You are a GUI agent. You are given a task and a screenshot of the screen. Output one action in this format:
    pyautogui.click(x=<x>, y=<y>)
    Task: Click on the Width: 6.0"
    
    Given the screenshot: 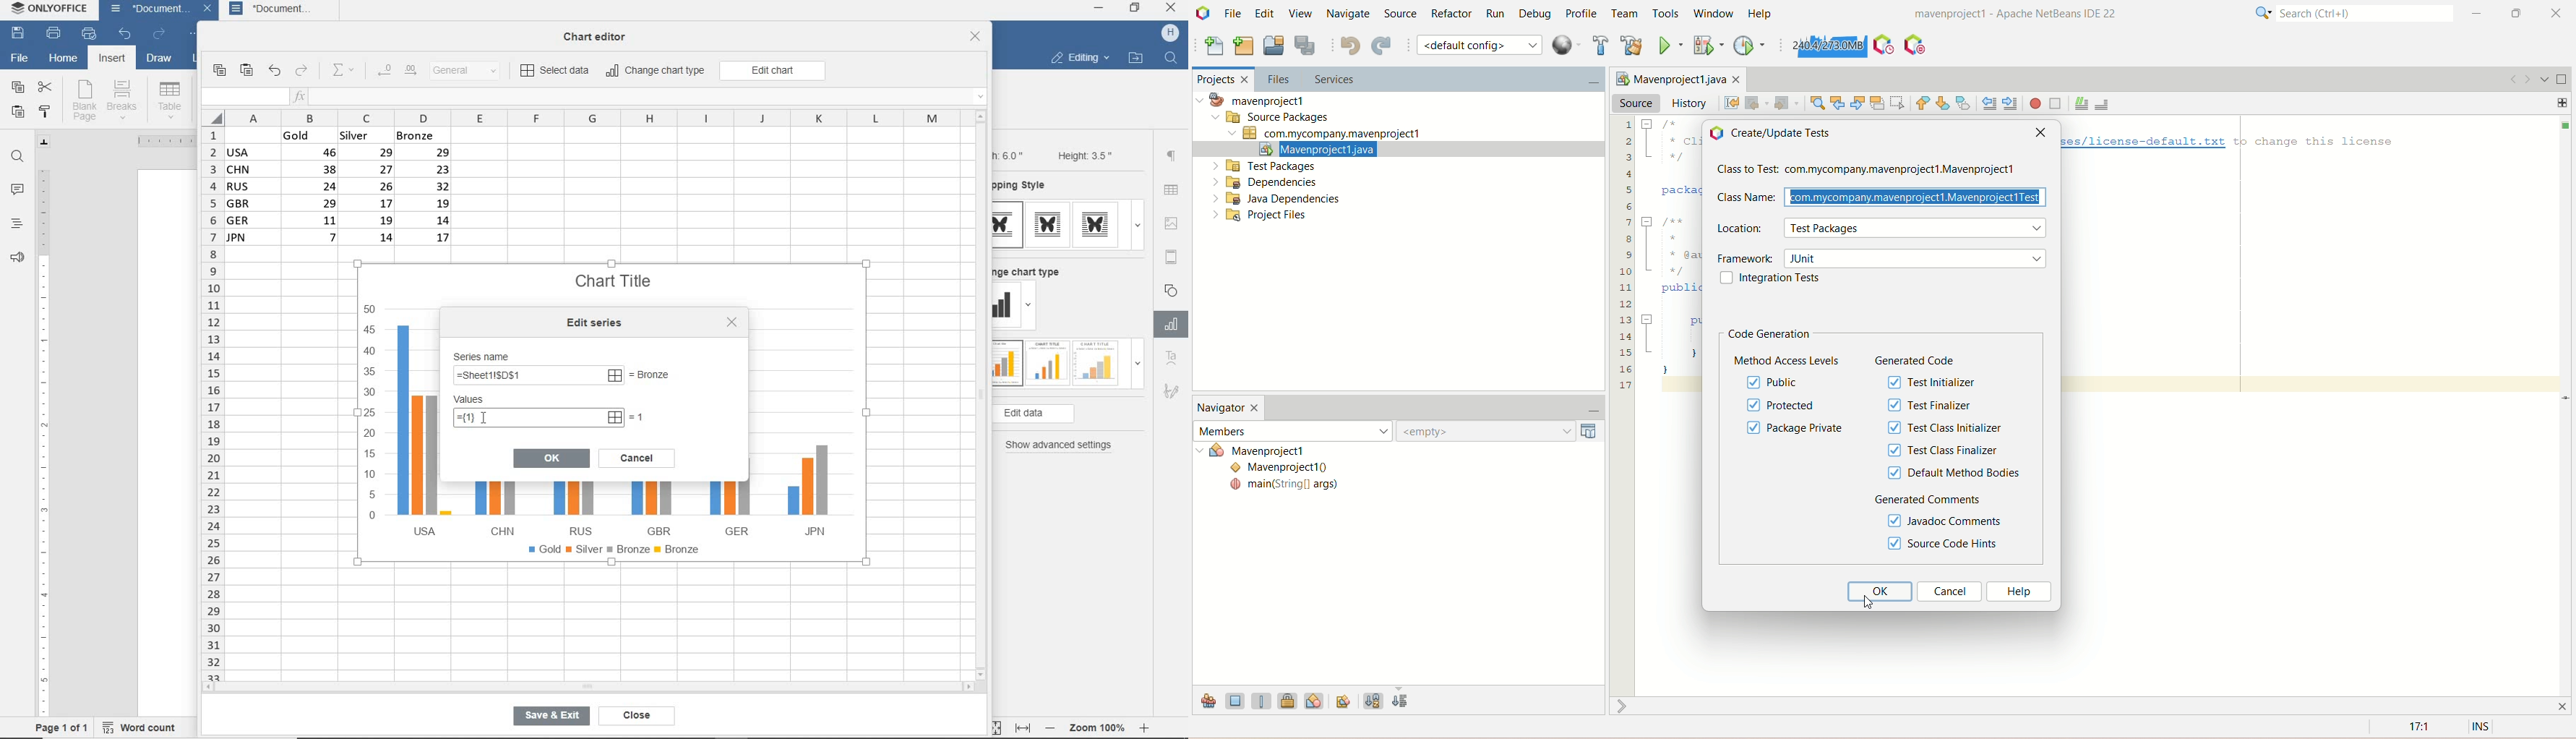 What is the action you would take?
    pyautogui.click(x=1011, y=154)
    